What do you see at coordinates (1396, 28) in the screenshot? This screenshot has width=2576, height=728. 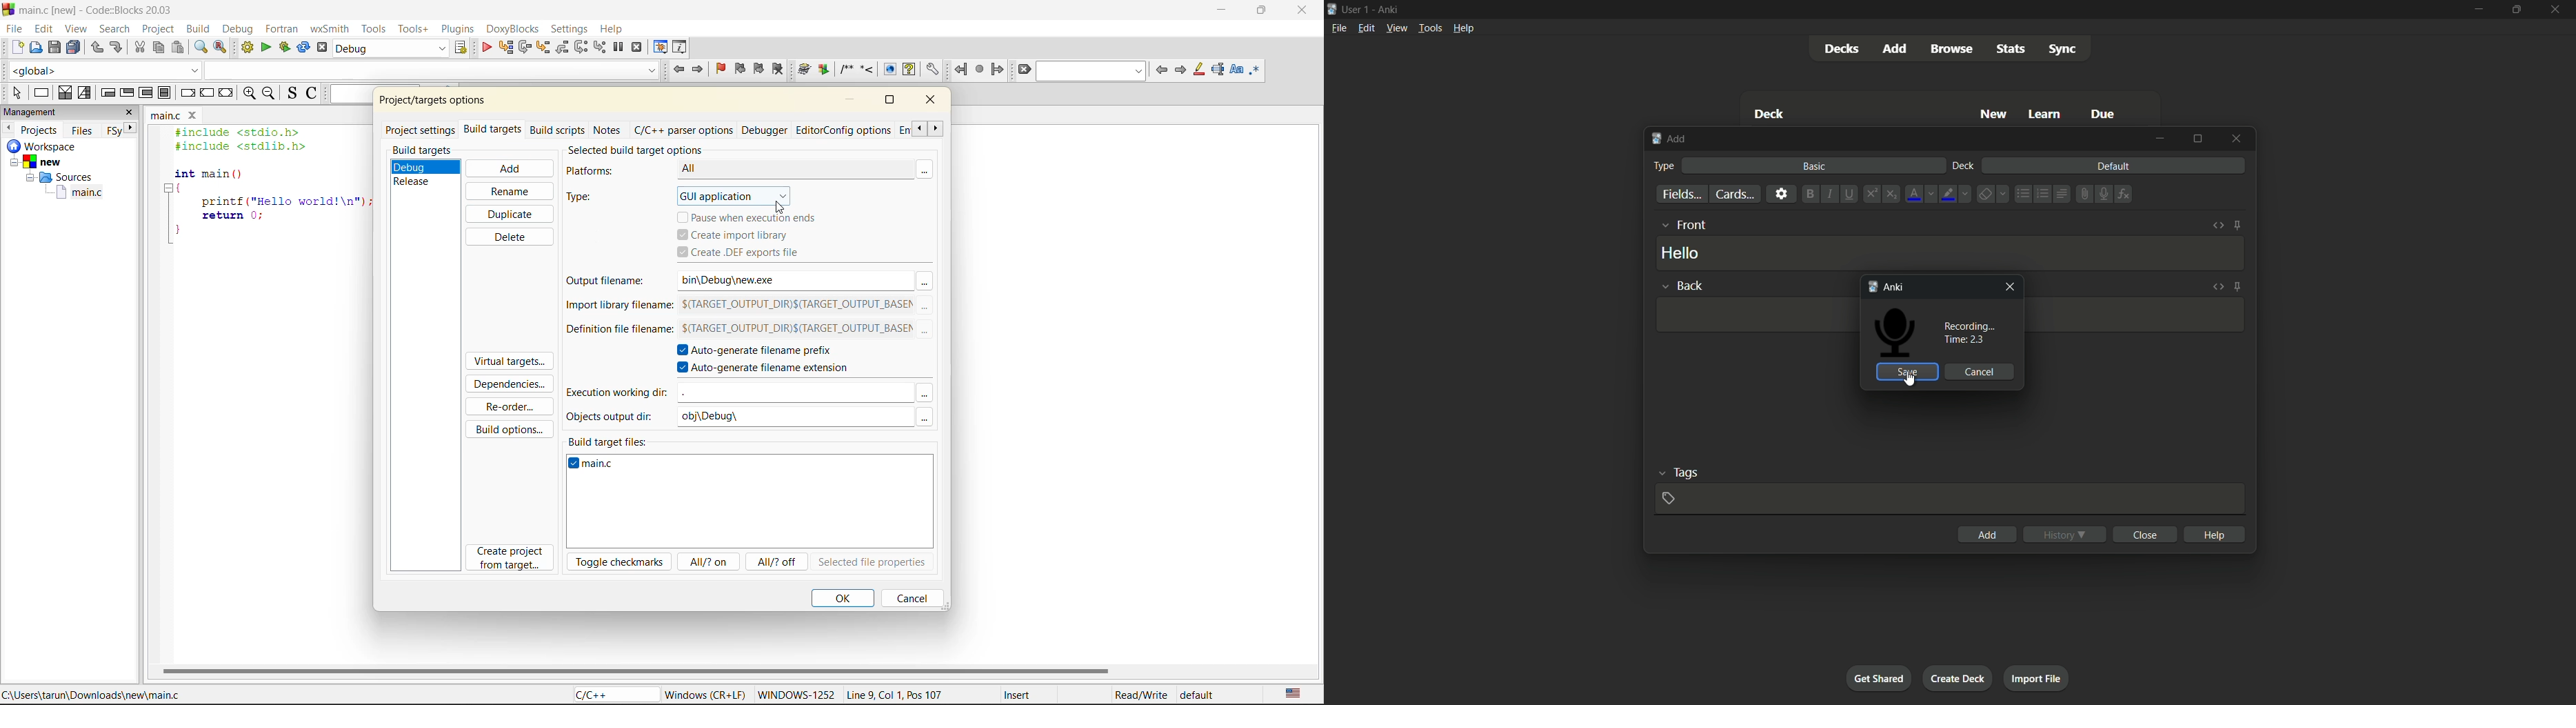 I see `view menu` at bounding box center [1396, 28].